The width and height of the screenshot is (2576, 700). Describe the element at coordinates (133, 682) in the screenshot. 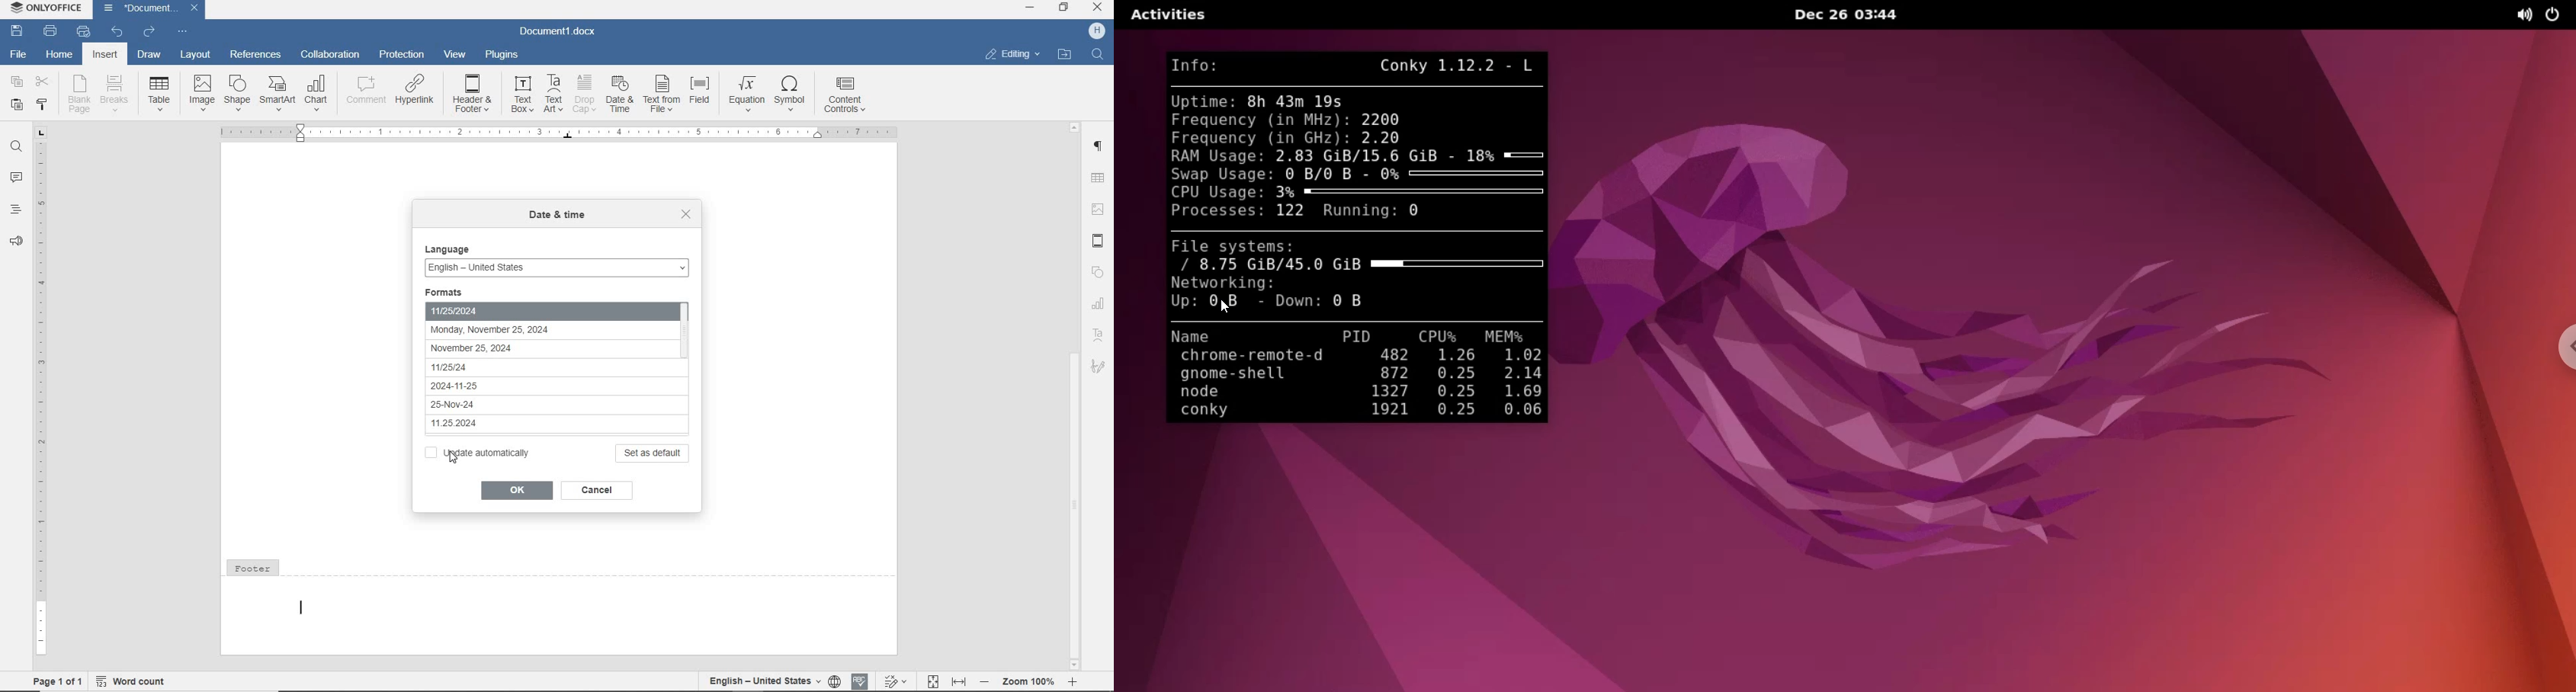

I see `Word count` at that location.